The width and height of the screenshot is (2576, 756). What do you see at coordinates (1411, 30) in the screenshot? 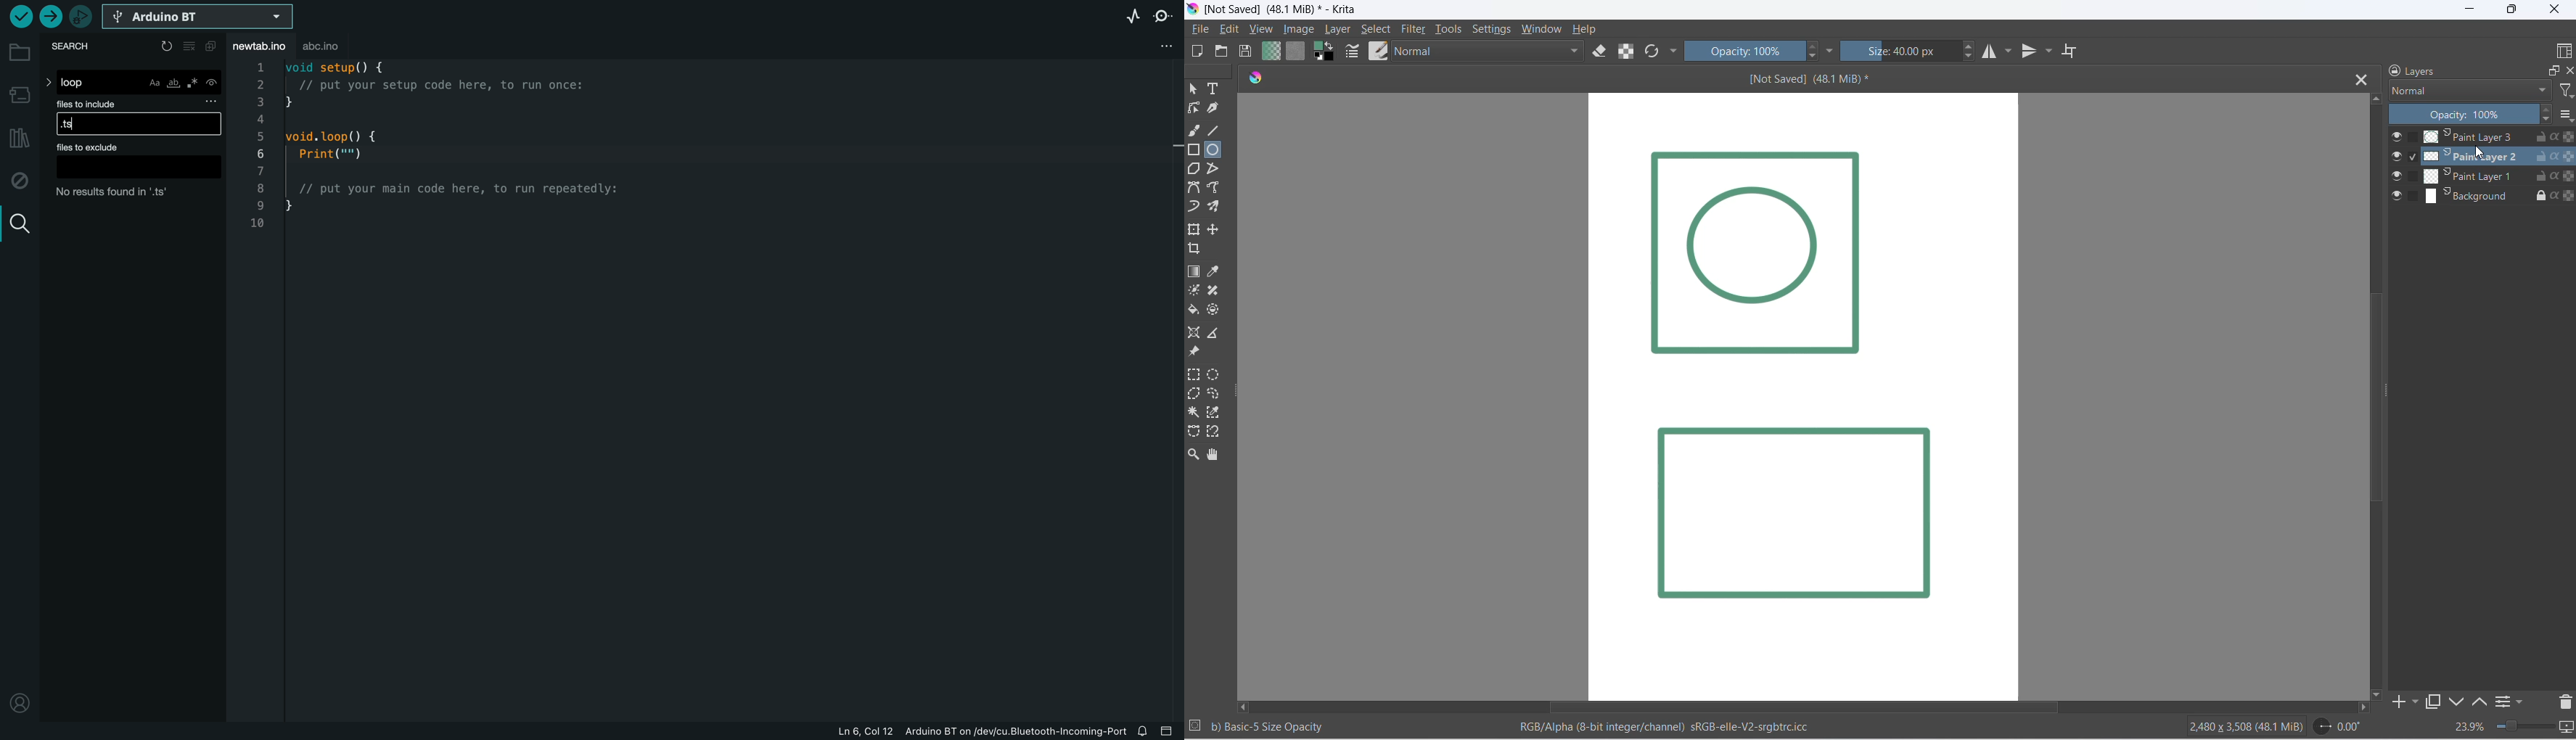
I see `filter` at bounding box center [1411, 30].